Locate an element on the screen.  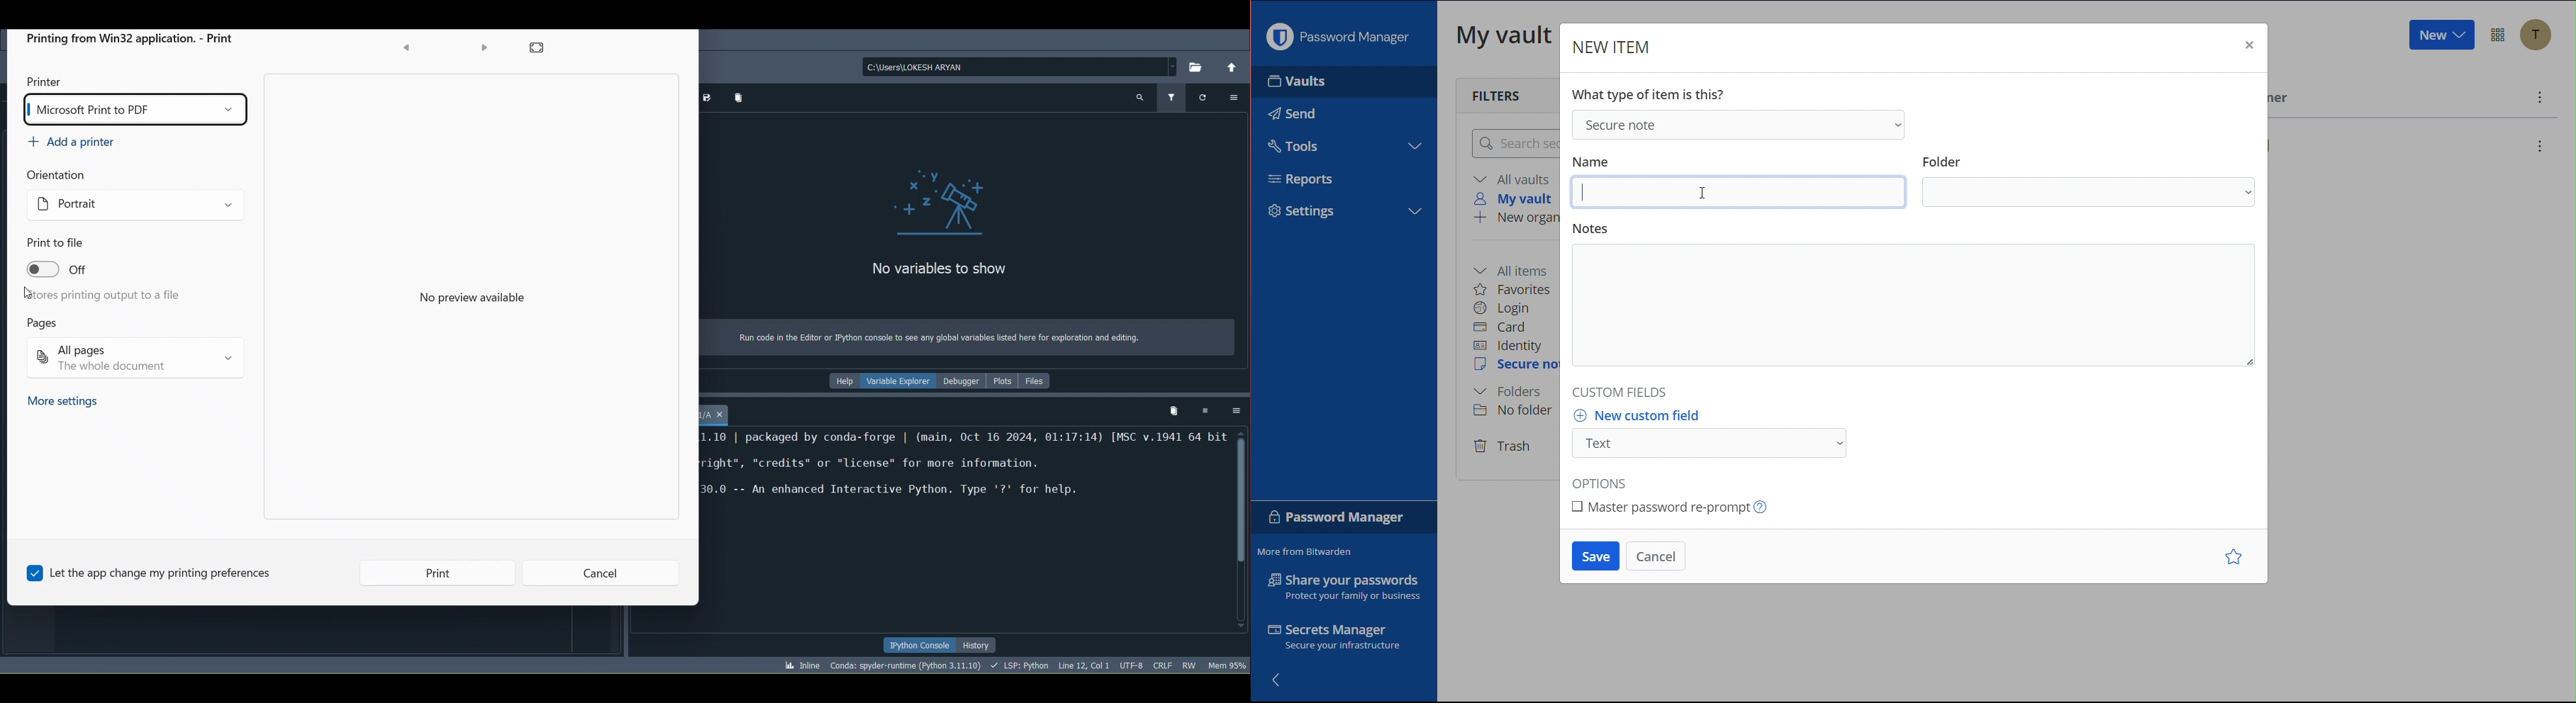
Microsoft Print to PDF is located at coordinates (134, 110).